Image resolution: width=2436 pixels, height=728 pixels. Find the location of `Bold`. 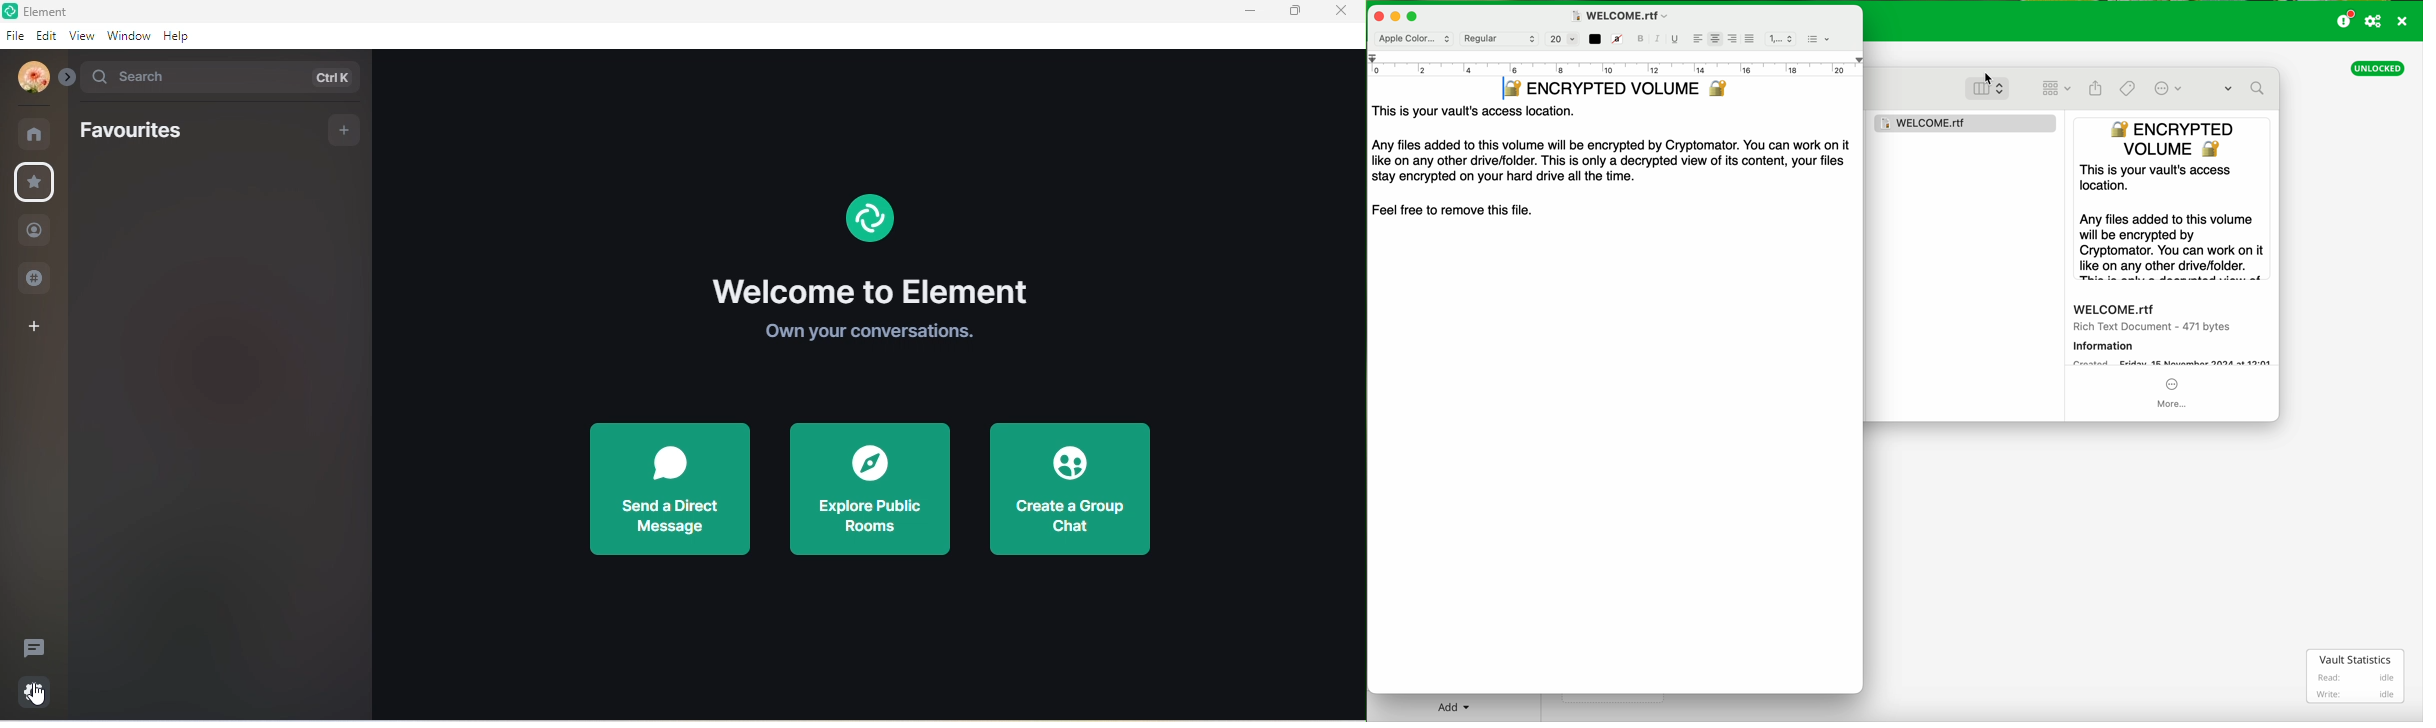

Bold is located at coordinates (1642, 38).